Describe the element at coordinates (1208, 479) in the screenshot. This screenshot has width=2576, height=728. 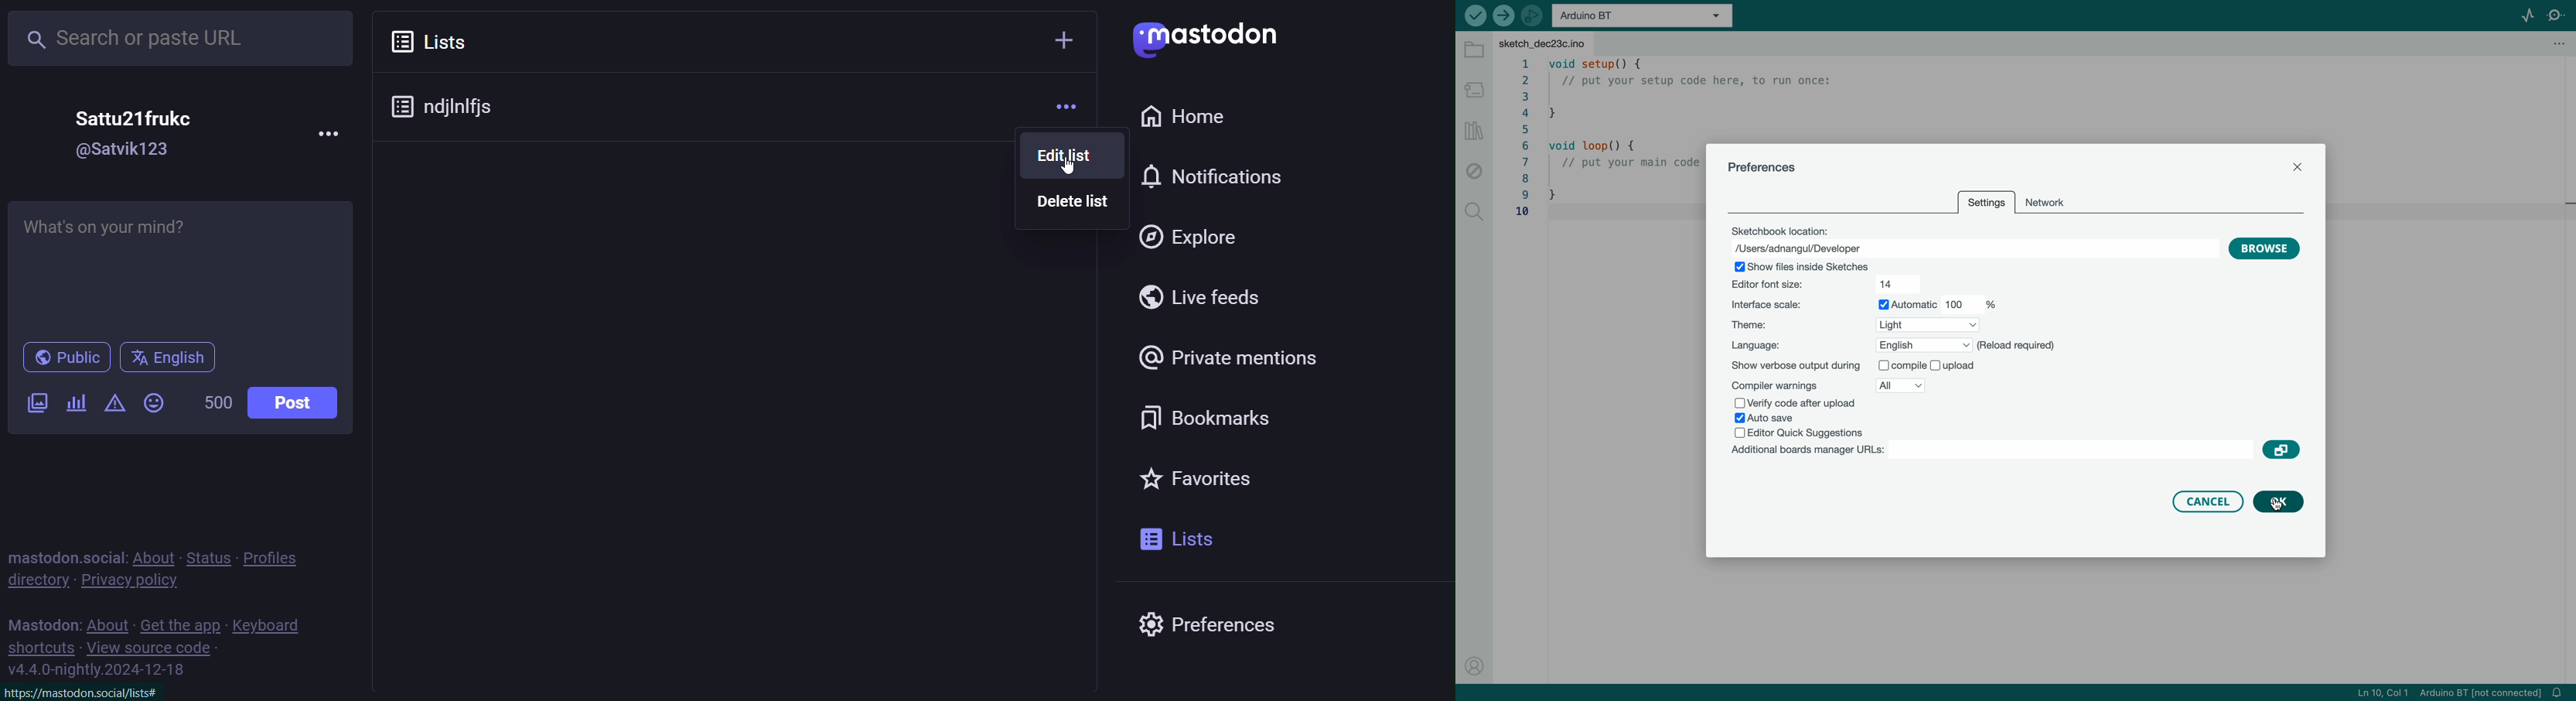
I see `favorite` at that location.